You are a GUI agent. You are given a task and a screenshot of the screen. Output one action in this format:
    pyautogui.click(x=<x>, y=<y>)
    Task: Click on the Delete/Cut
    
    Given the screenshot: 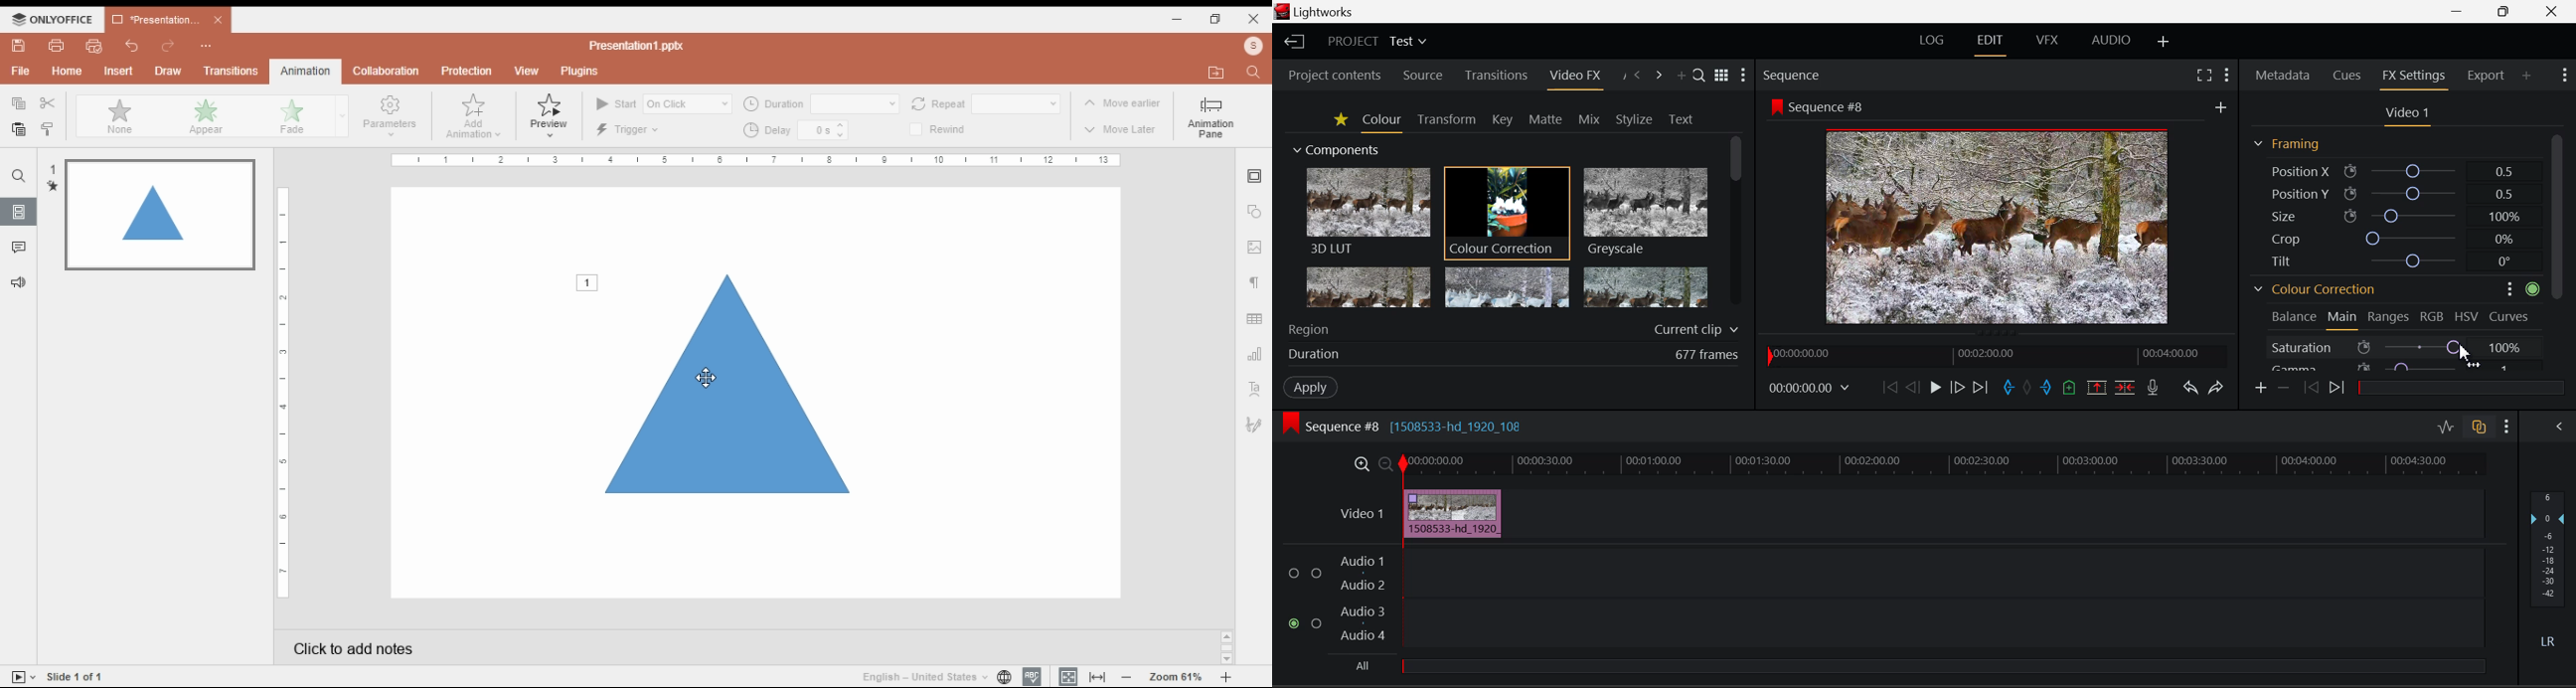 What is the action you would take?
    pyautogui.click(x=2127, y=388)
    